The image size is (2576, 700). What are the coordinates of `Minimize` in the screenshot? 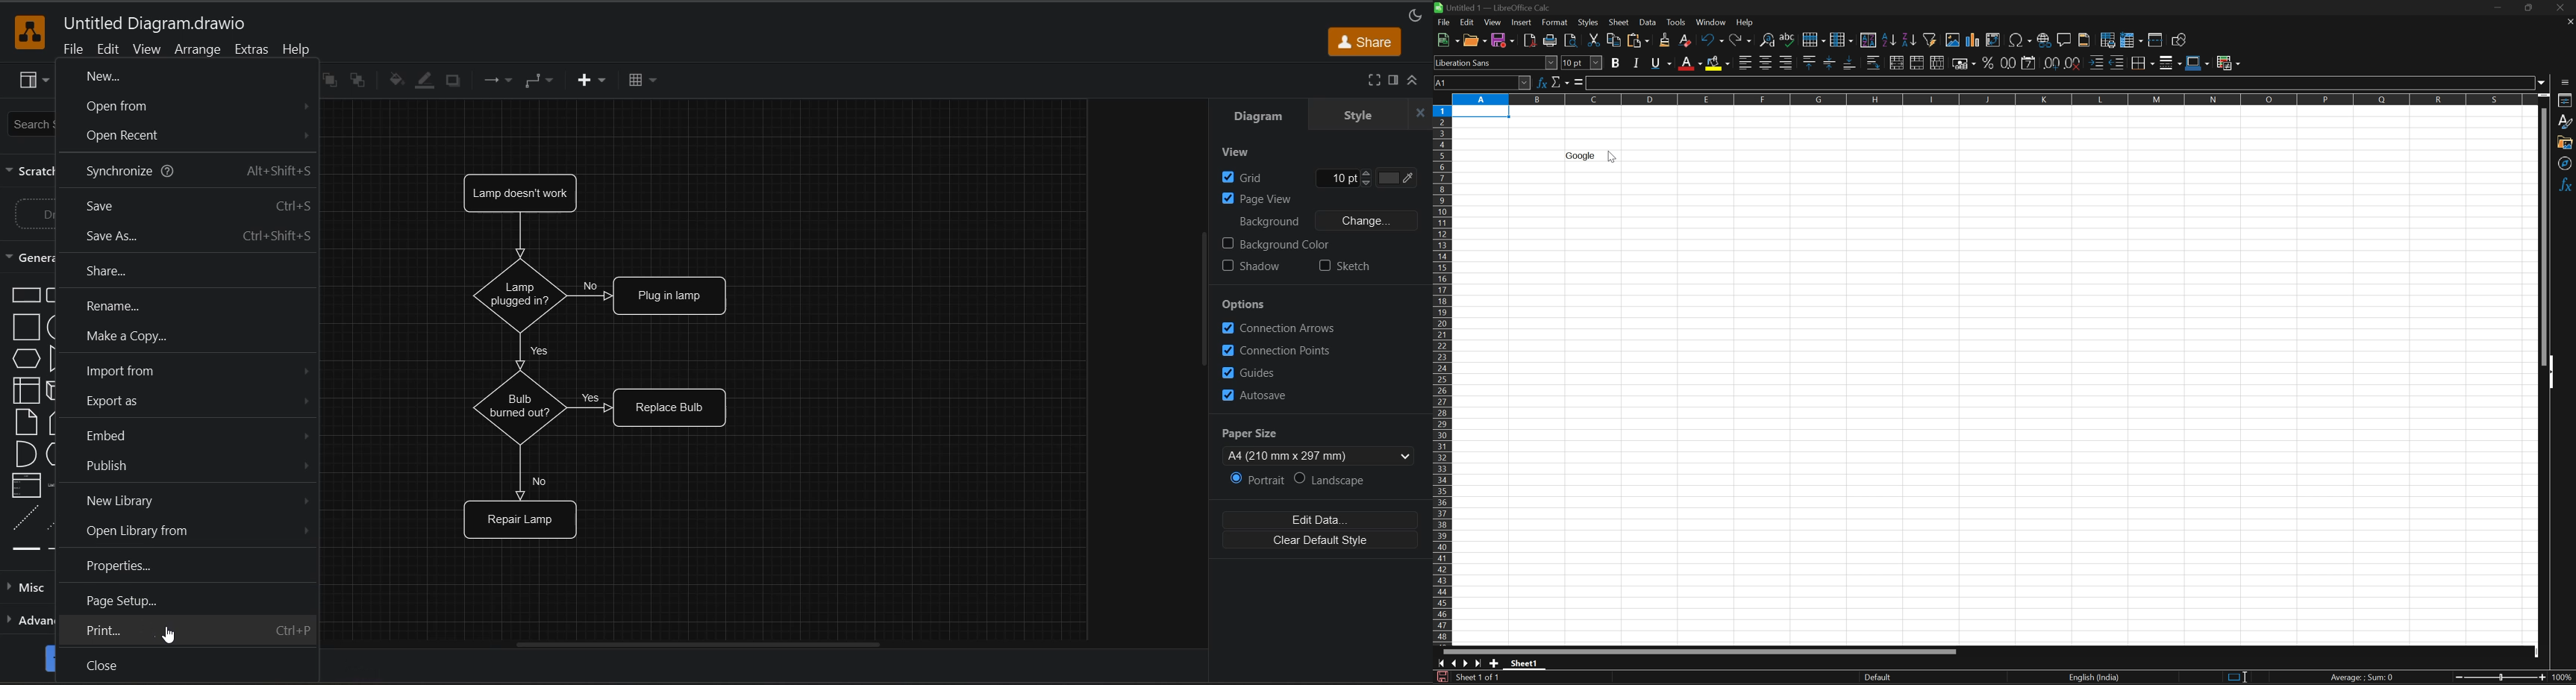 It's located at (2500, 8).